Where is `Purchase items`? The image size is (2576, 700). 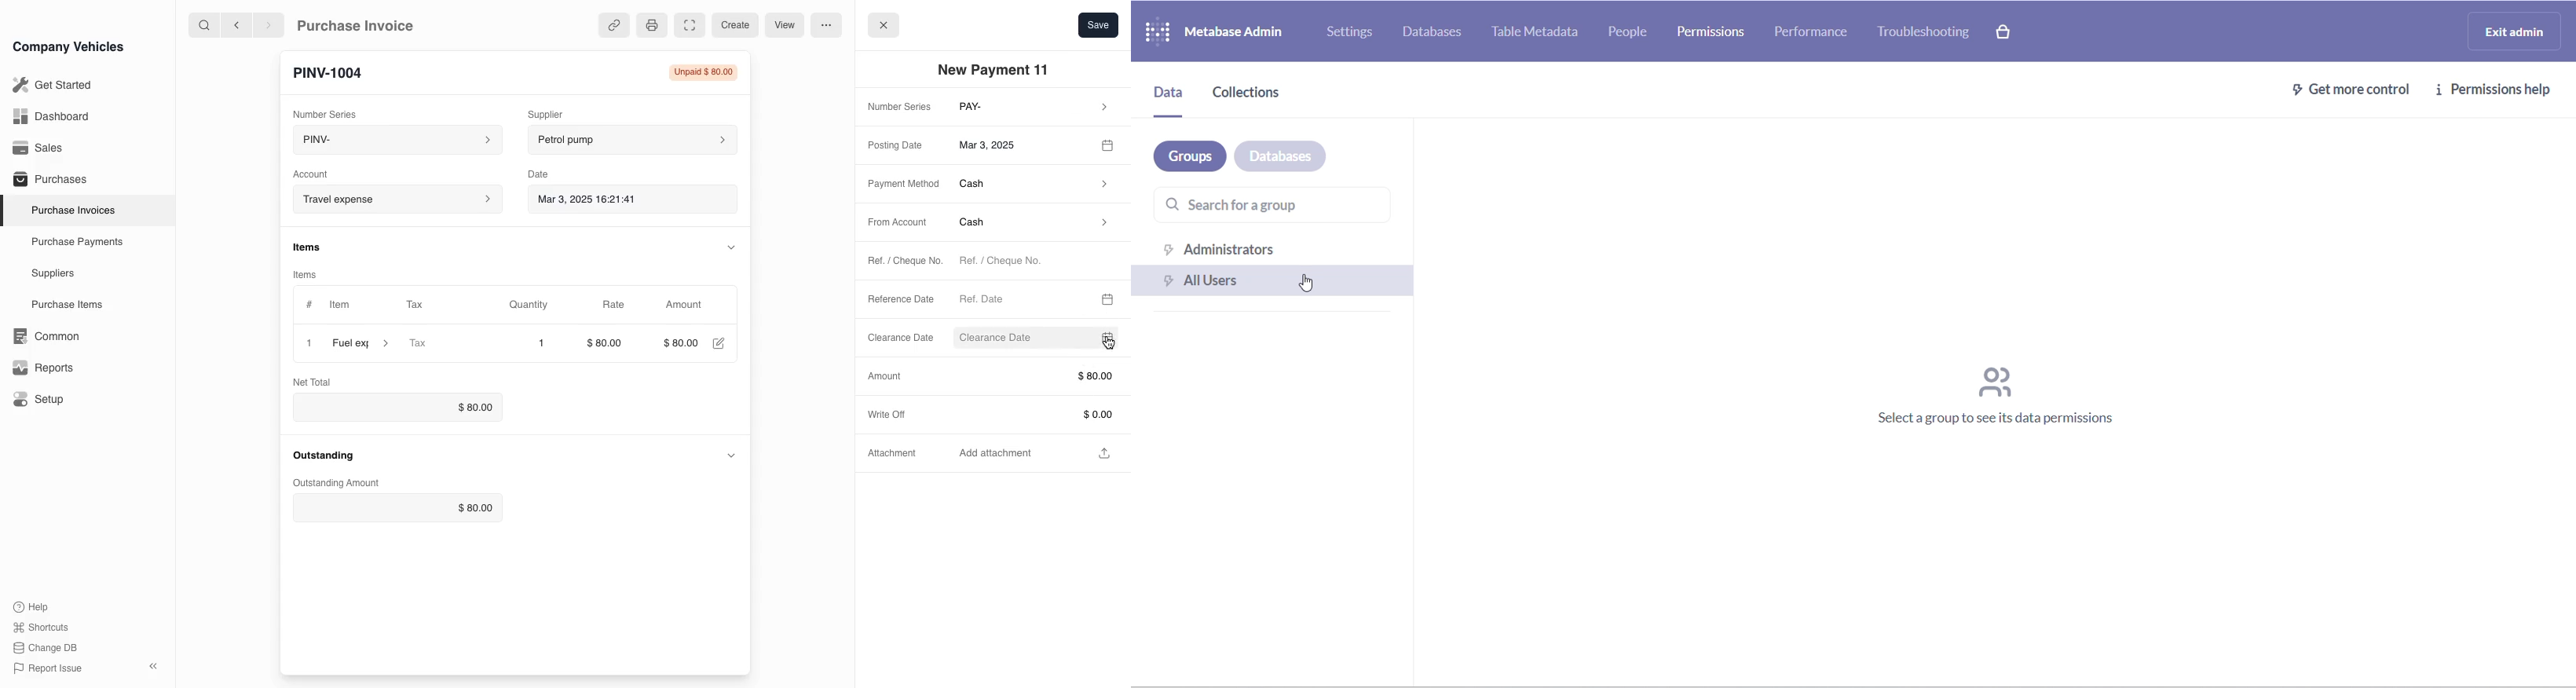
Purchase items is located at coordinates (61, 305).